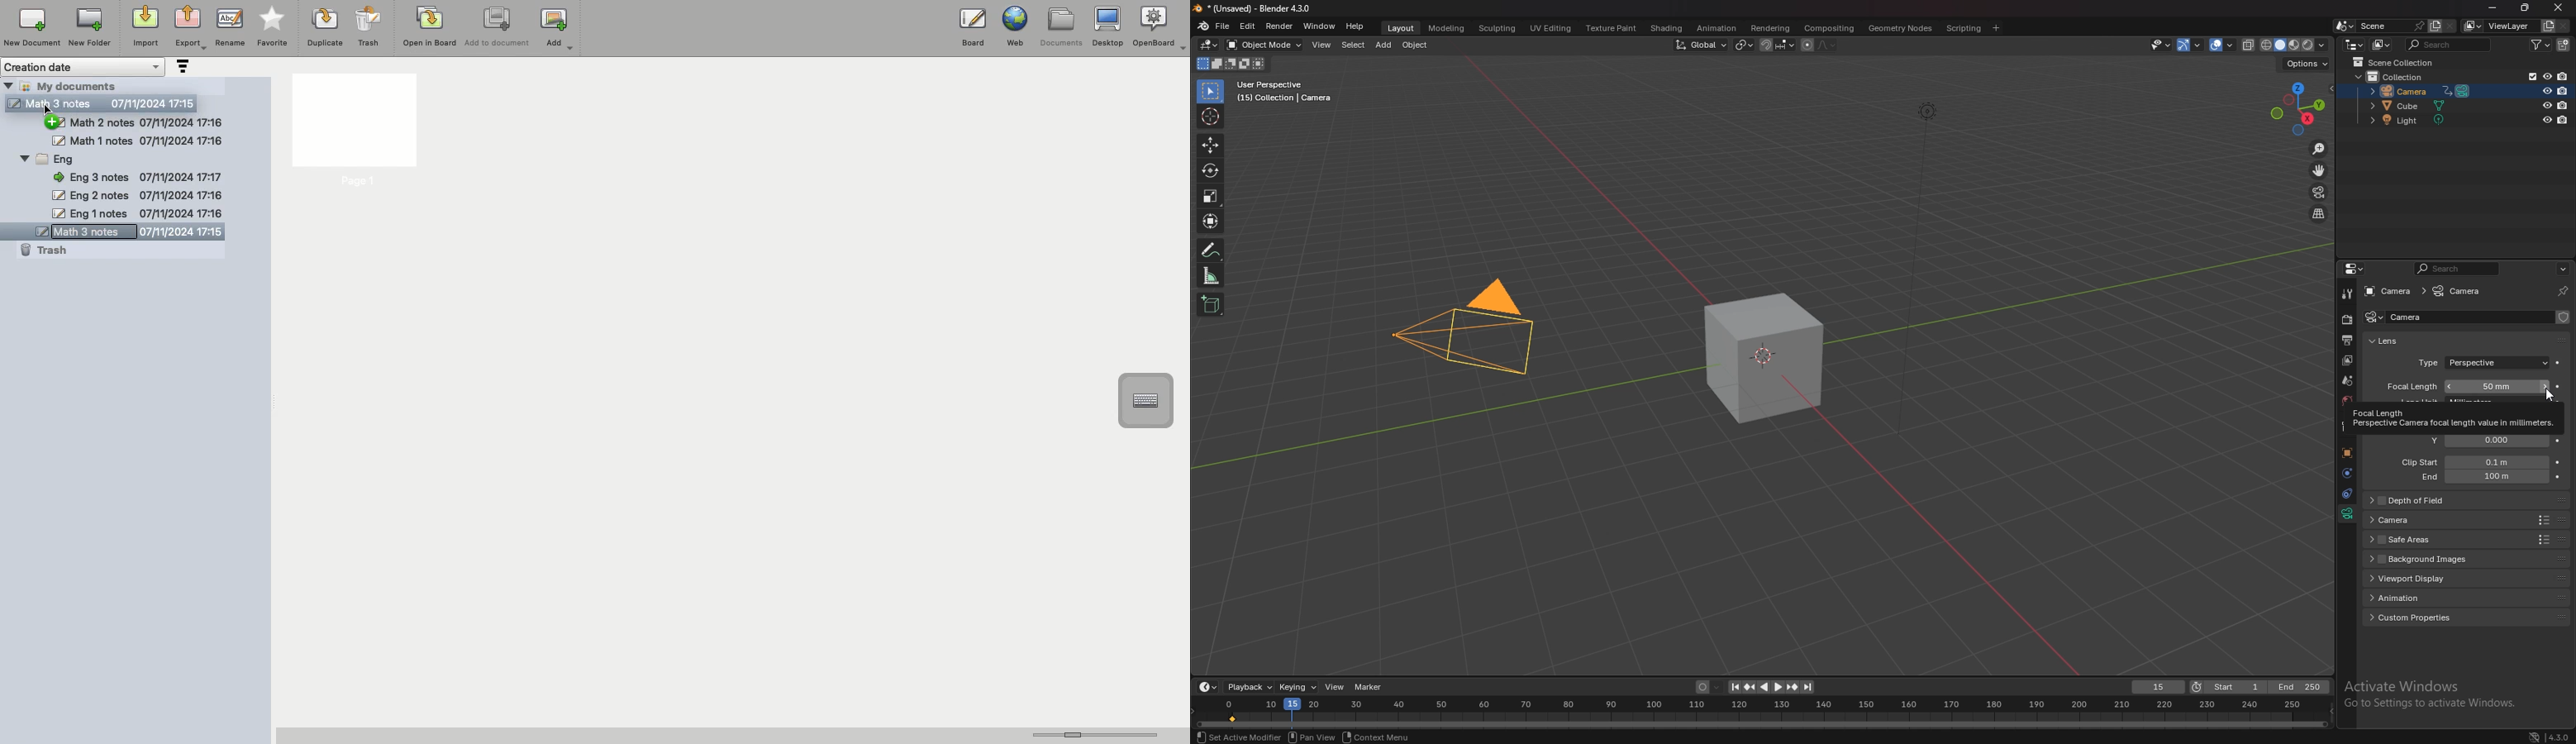 This screenshot has width=2576, height=756. What do you see at coordinates (2558, 462) in the screenshot?
I see `animate property` at bounding box center [2558, 462].